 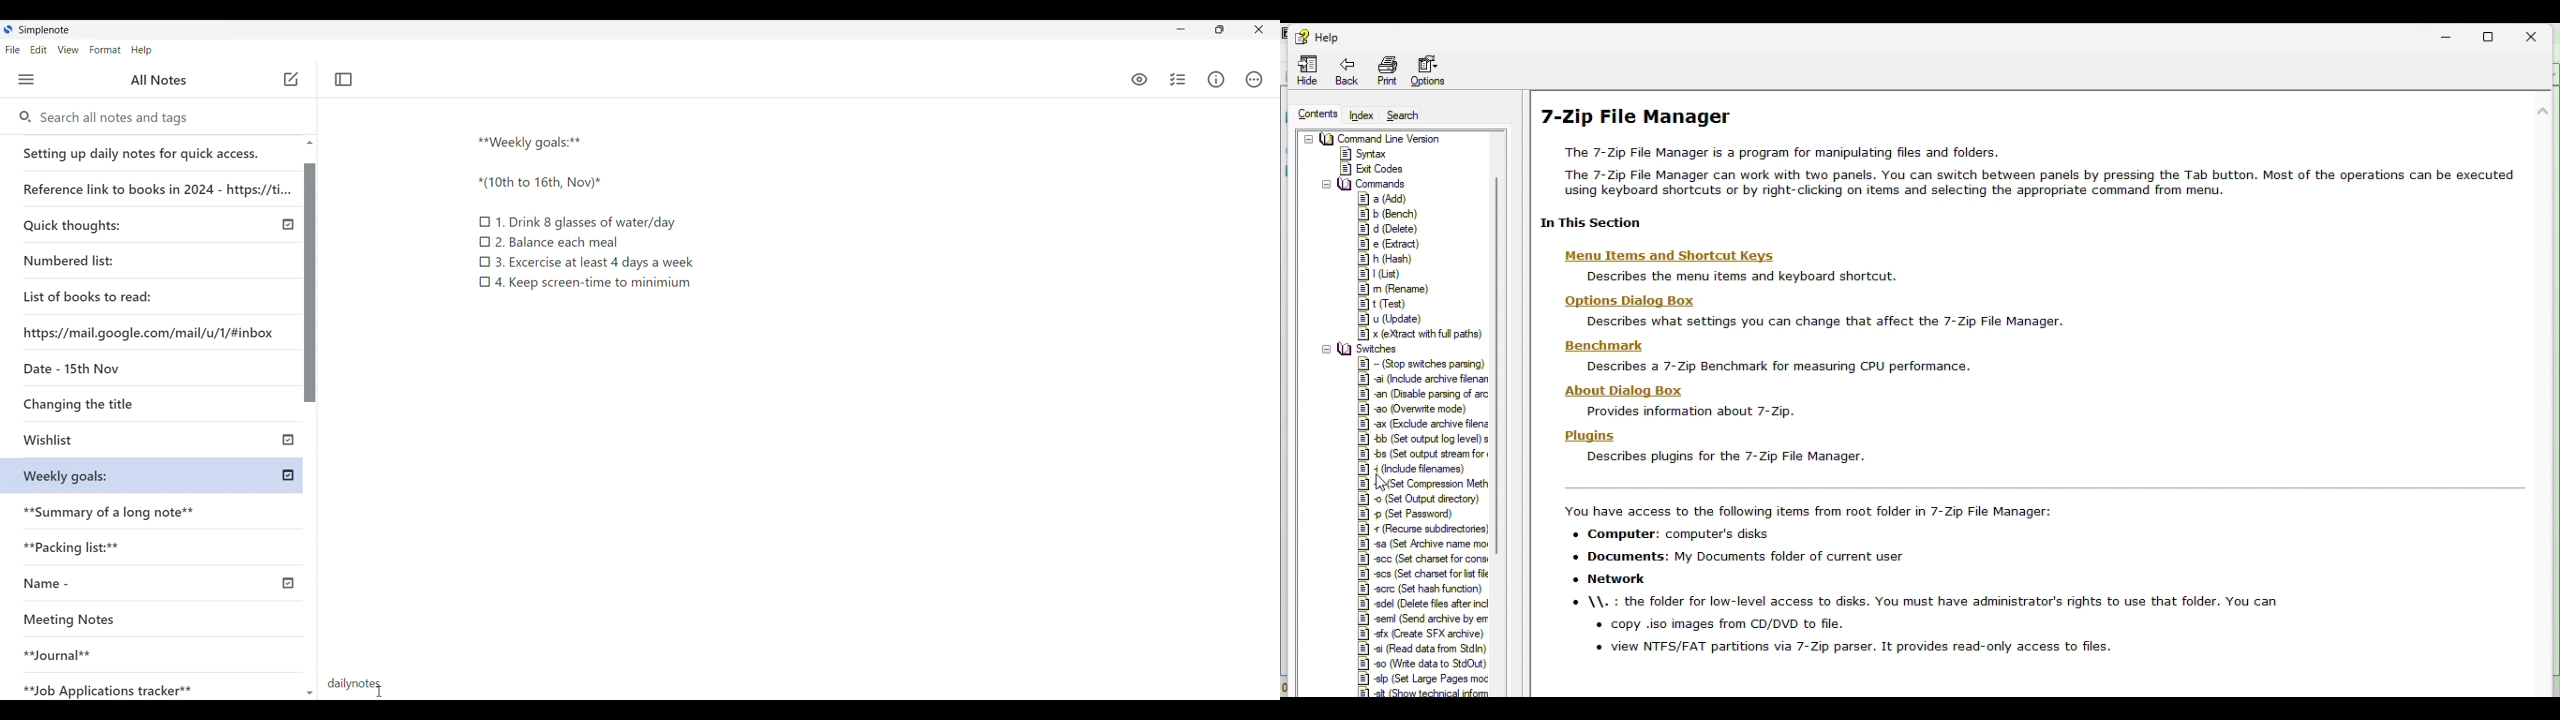 I want to click on delete, so click(x=1388, y=229).